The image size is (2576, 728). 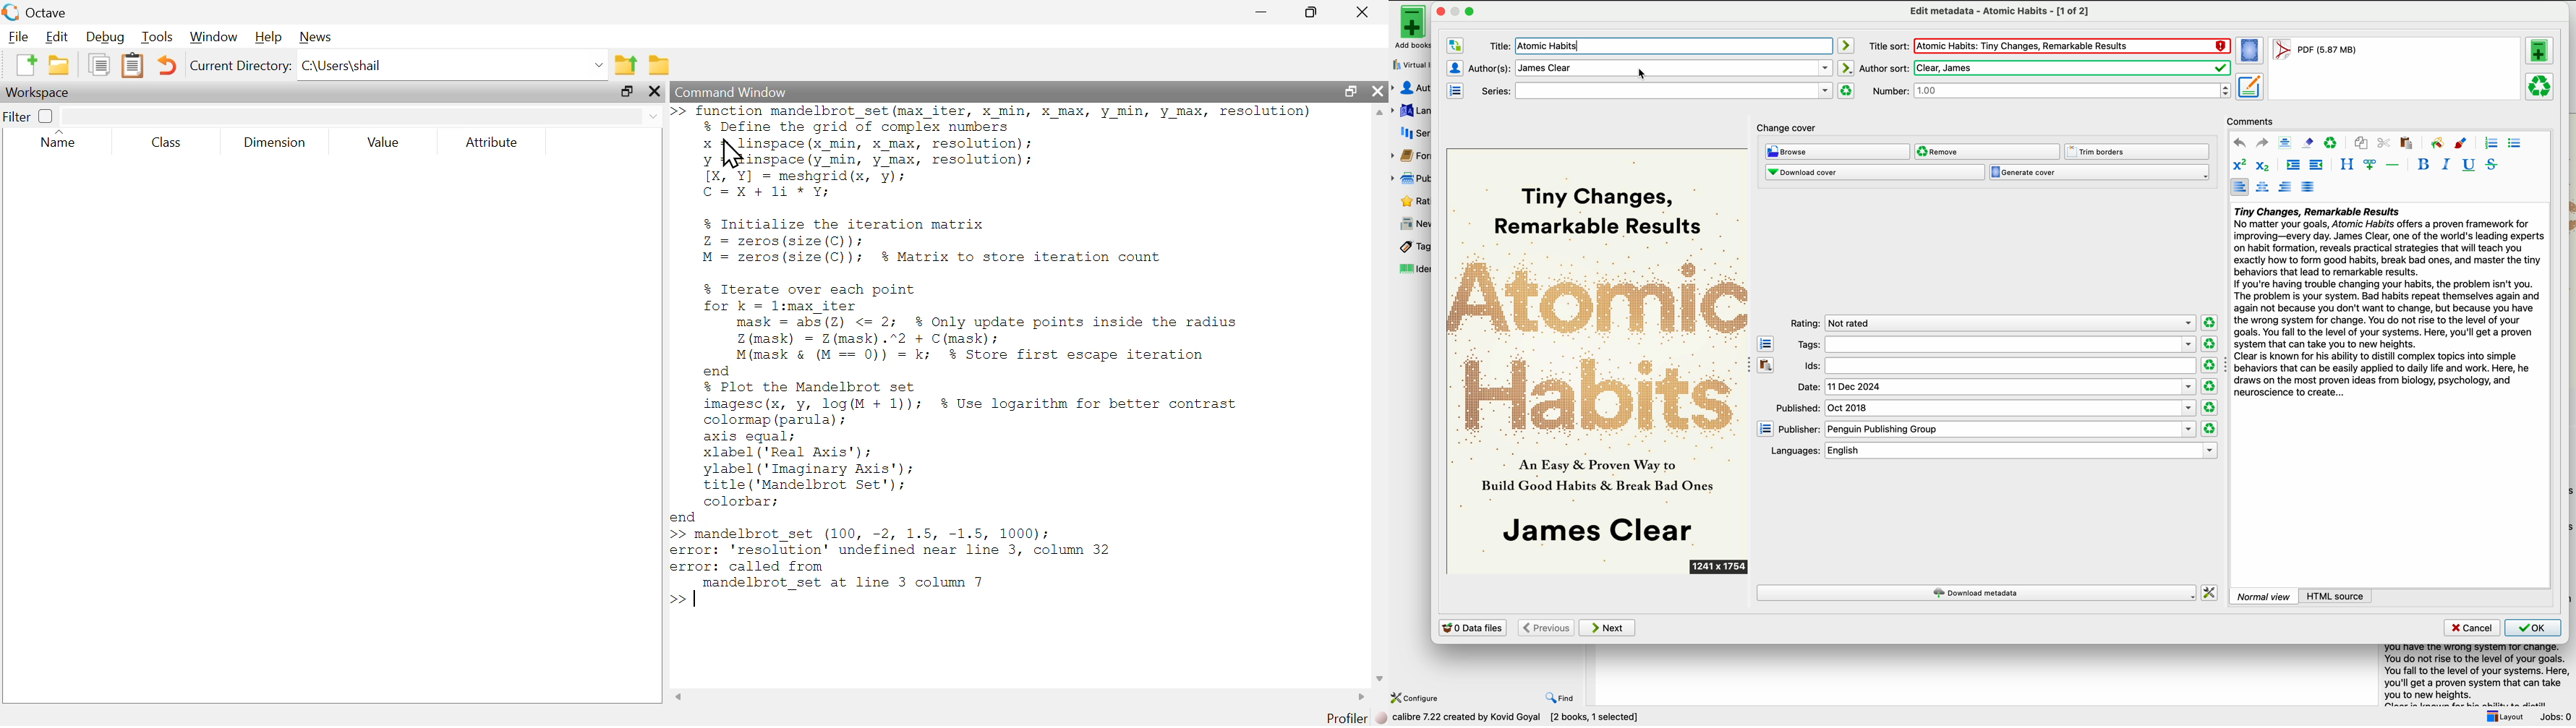 I want to click on Filter, so click(x=30, y=116).